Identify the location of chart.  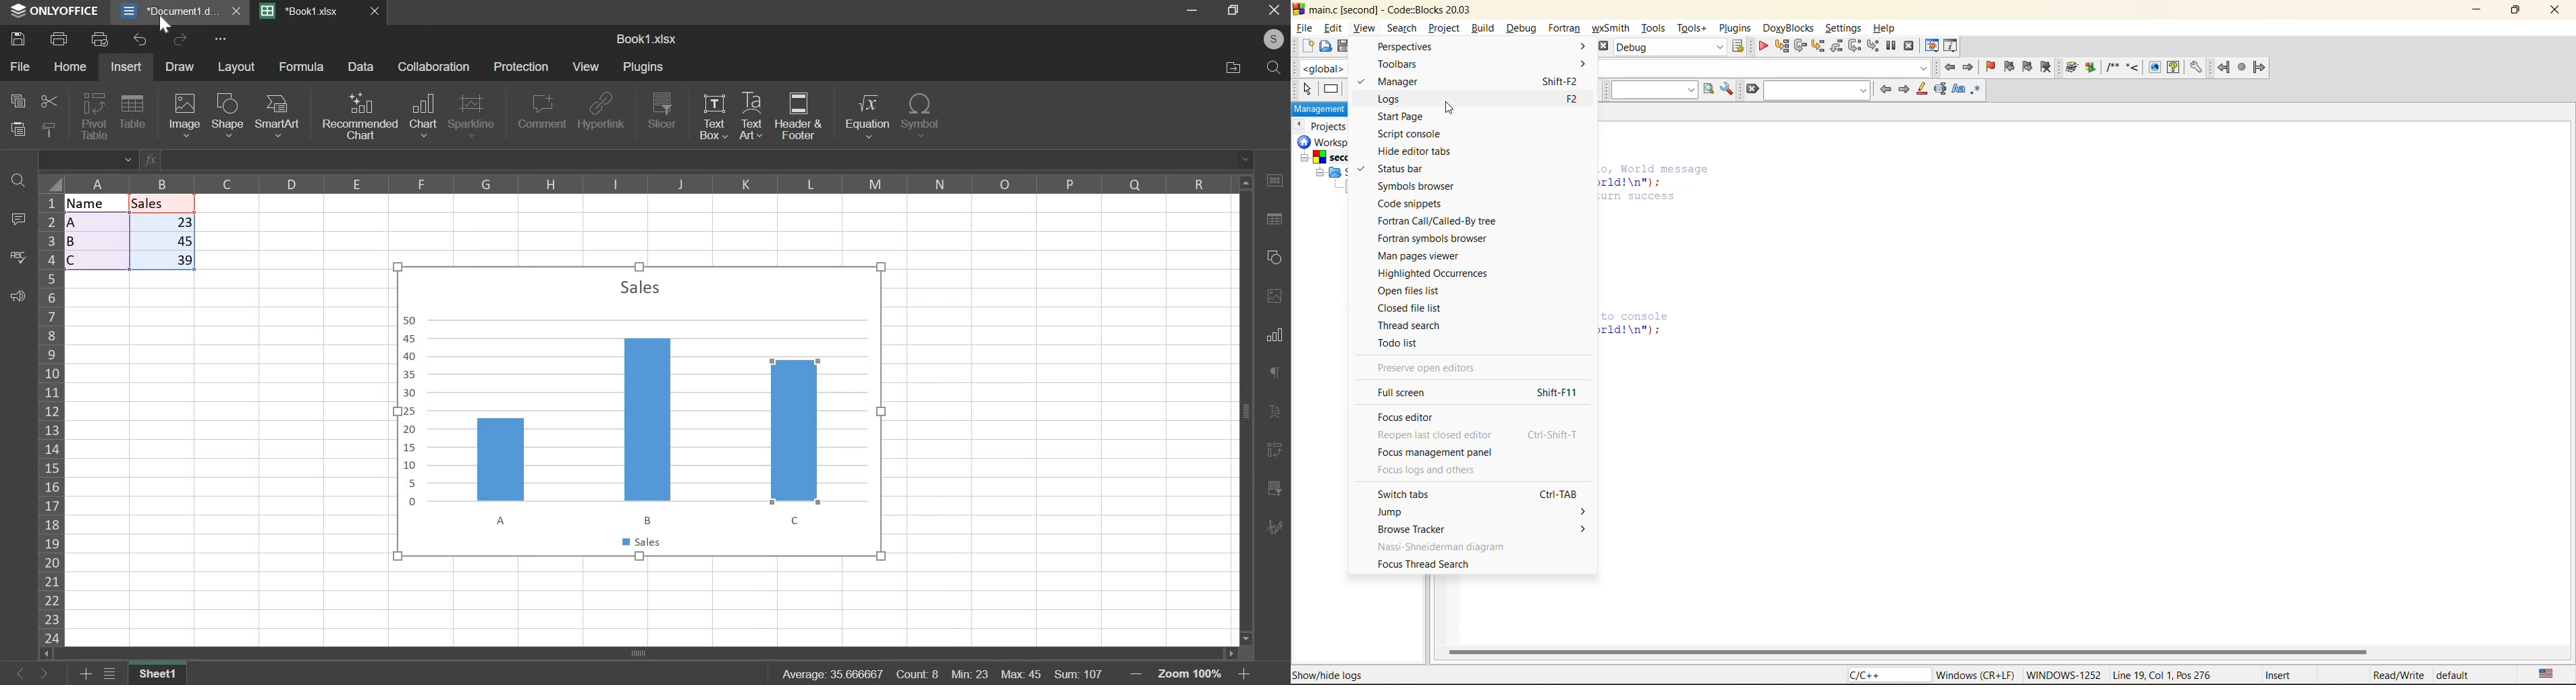
(423, 114).